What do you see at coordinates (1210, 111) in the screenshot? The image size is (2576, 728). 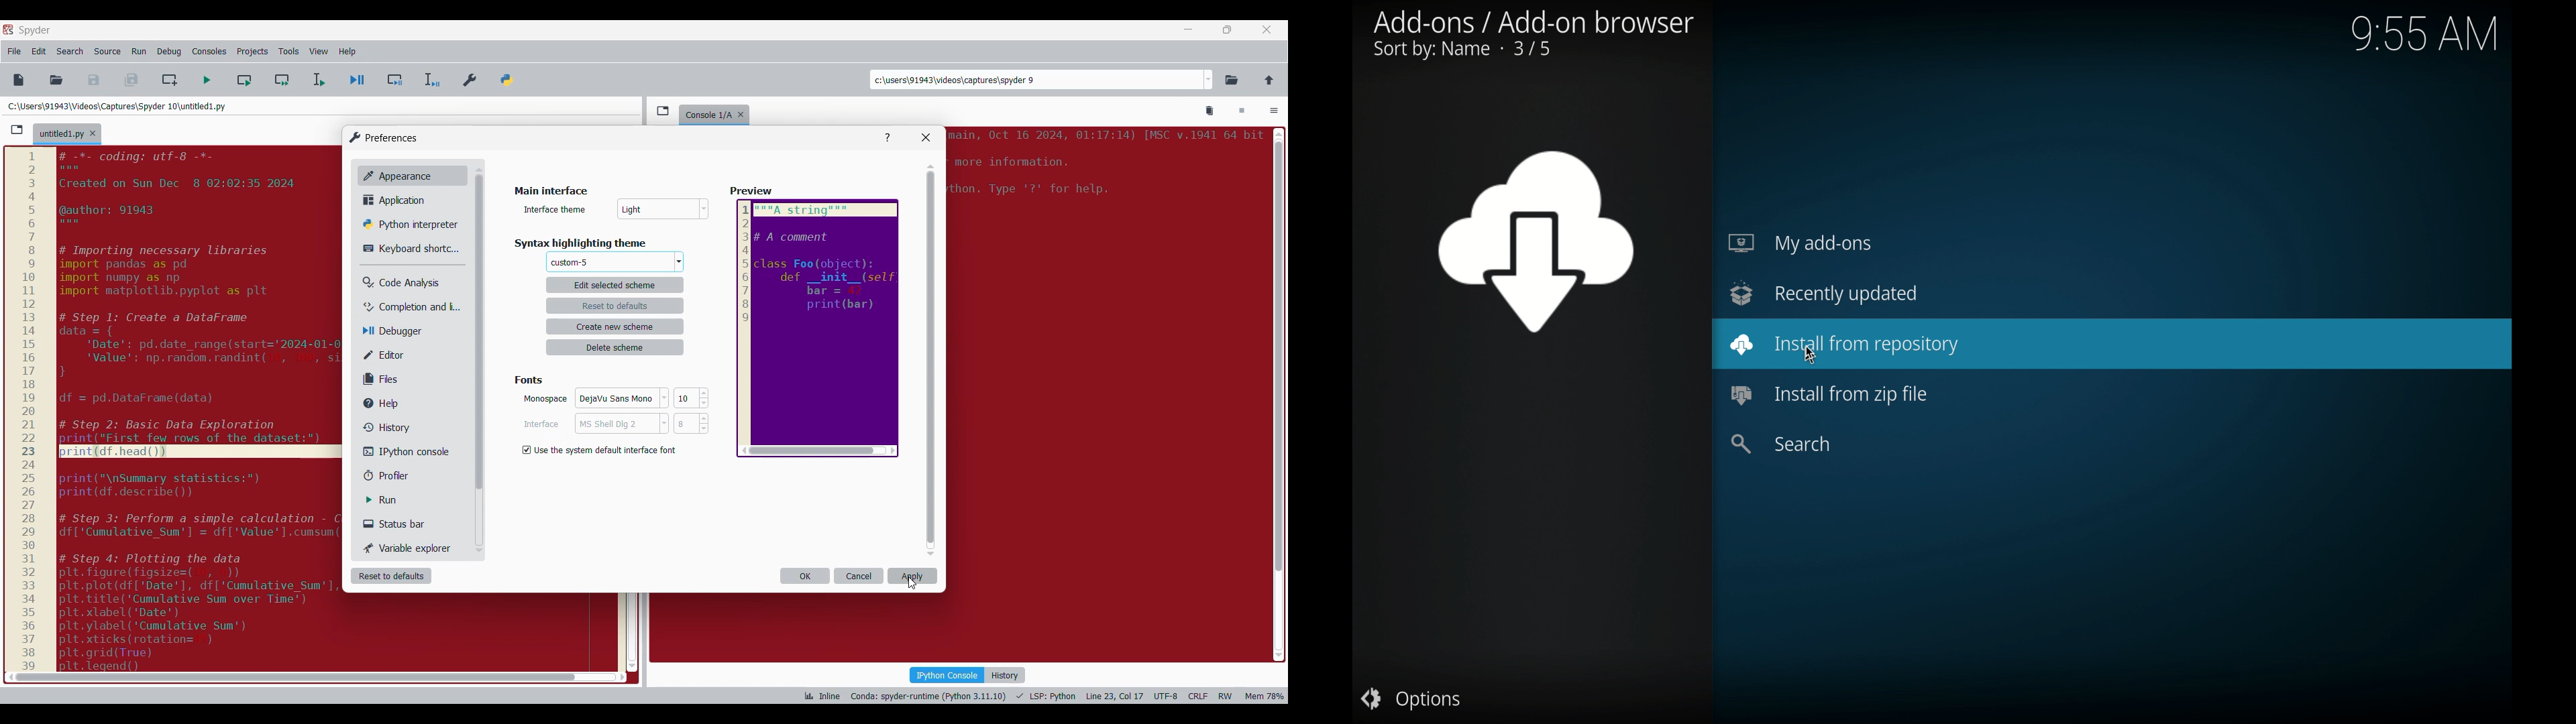 I see `Remove all variables from namespace` at bounding box center [1210, 111].